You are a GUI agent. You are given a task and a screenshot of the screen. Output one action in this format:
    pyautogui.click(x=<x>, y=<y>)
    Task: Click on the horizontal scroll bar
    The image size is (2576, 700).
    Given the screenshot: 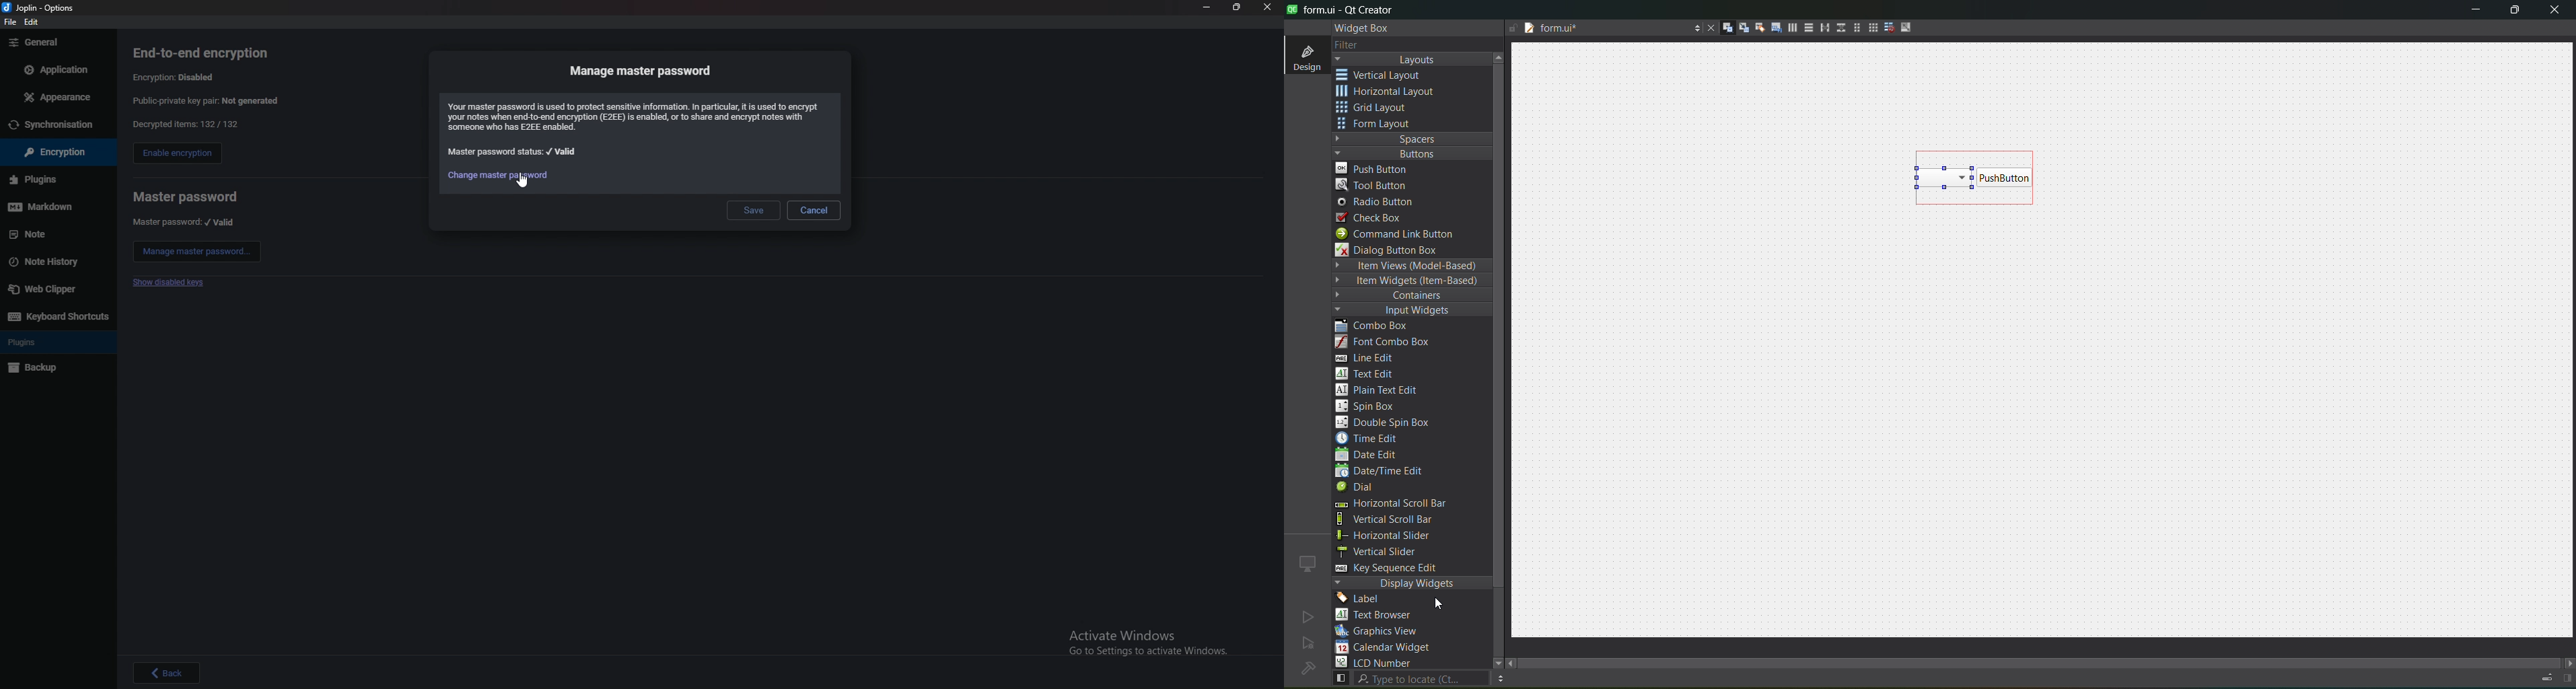 What is the action you would take?
    pyautogui.click(x=1390, y=505)
    